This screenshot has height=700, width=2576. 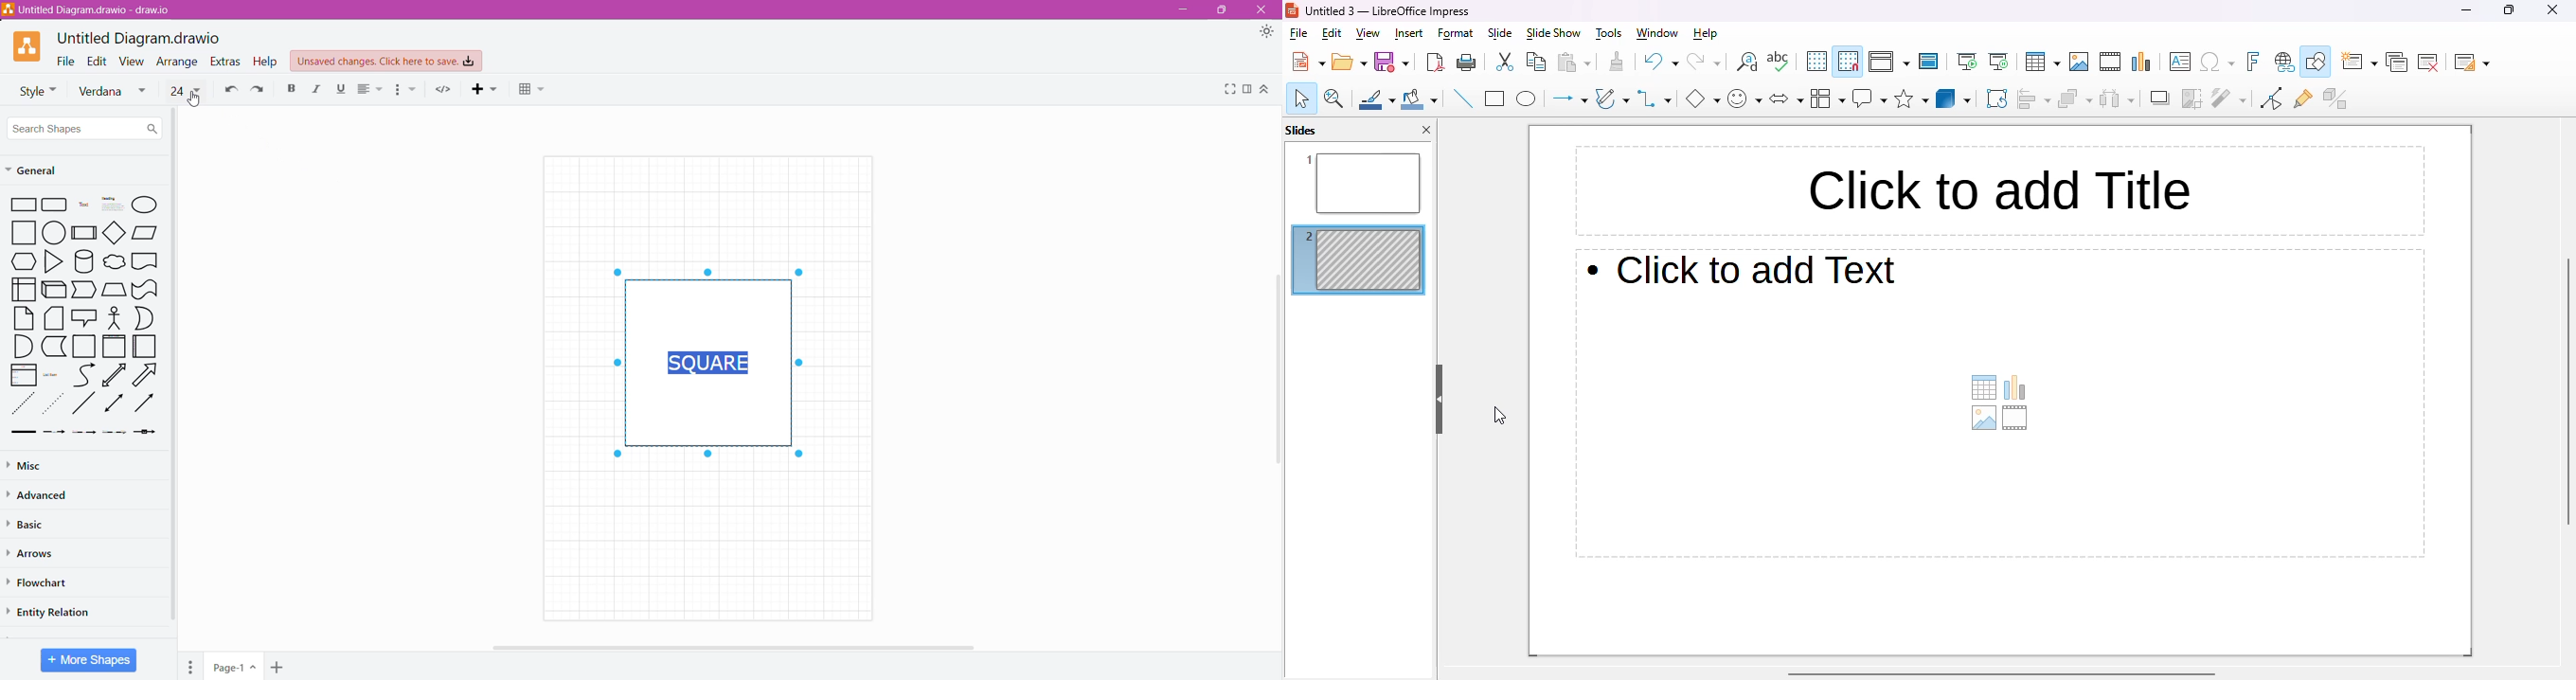 I want to click on 3D Rectangle , so click(x=53, y=291).